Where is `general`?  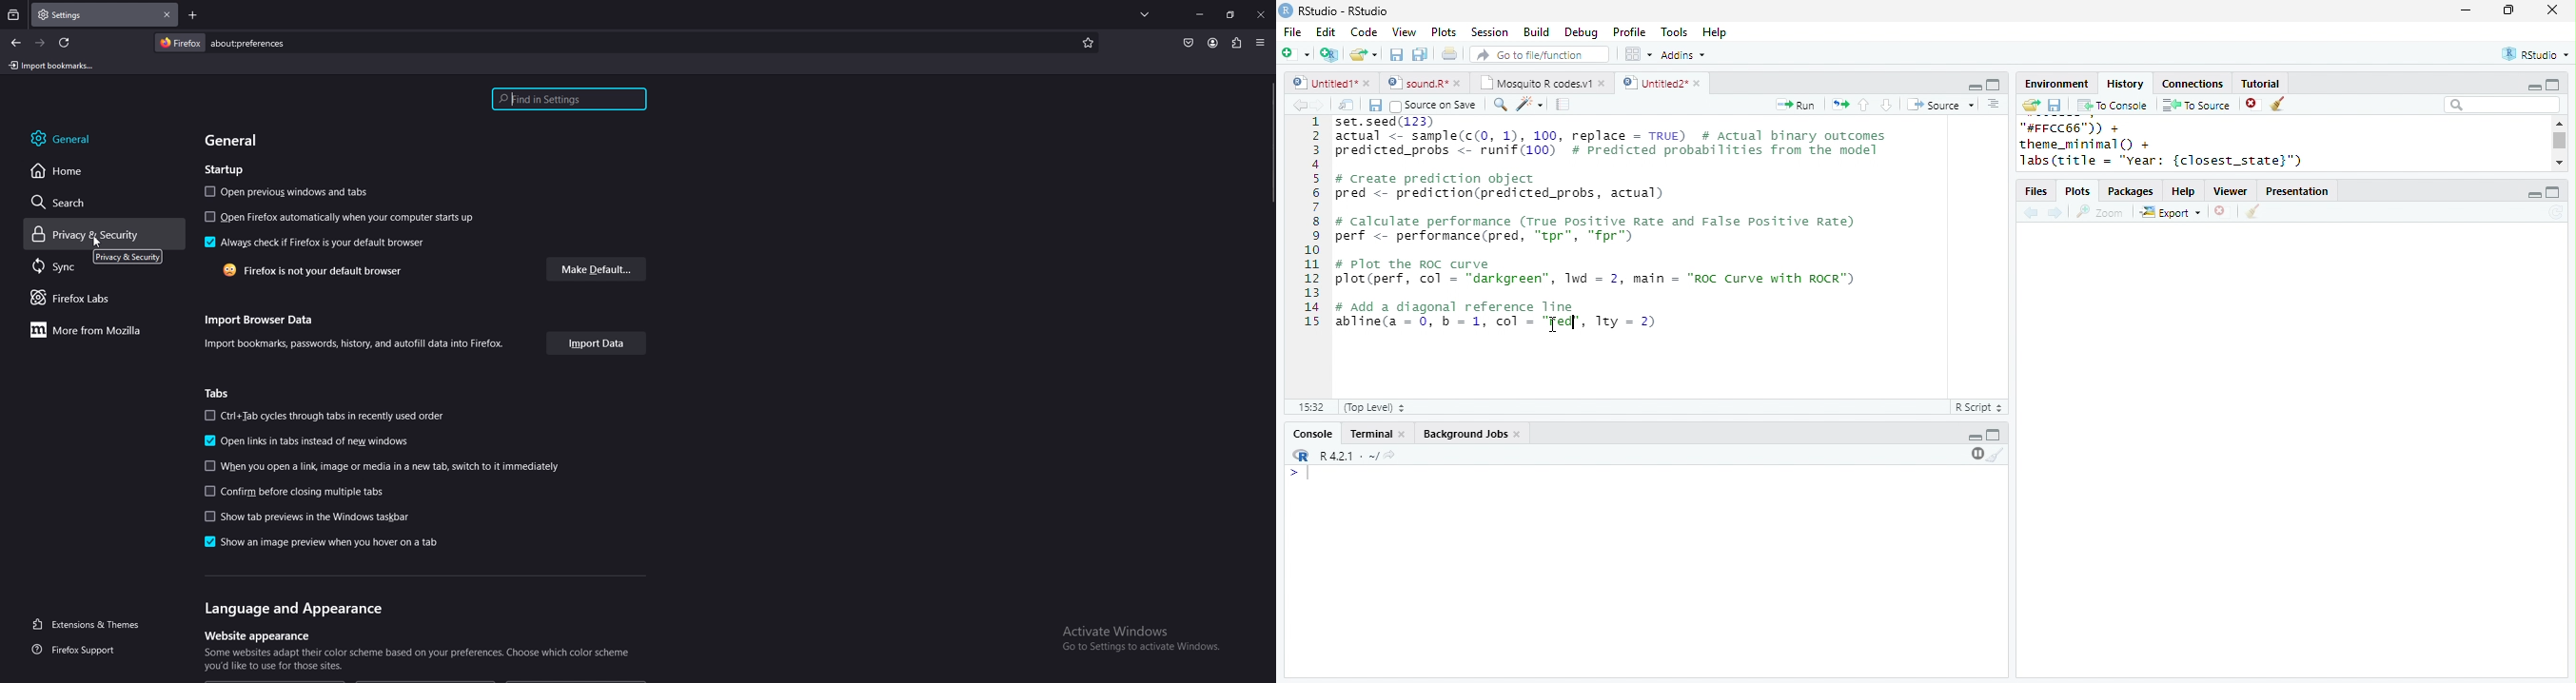
general is located at coordinates (76, 138).